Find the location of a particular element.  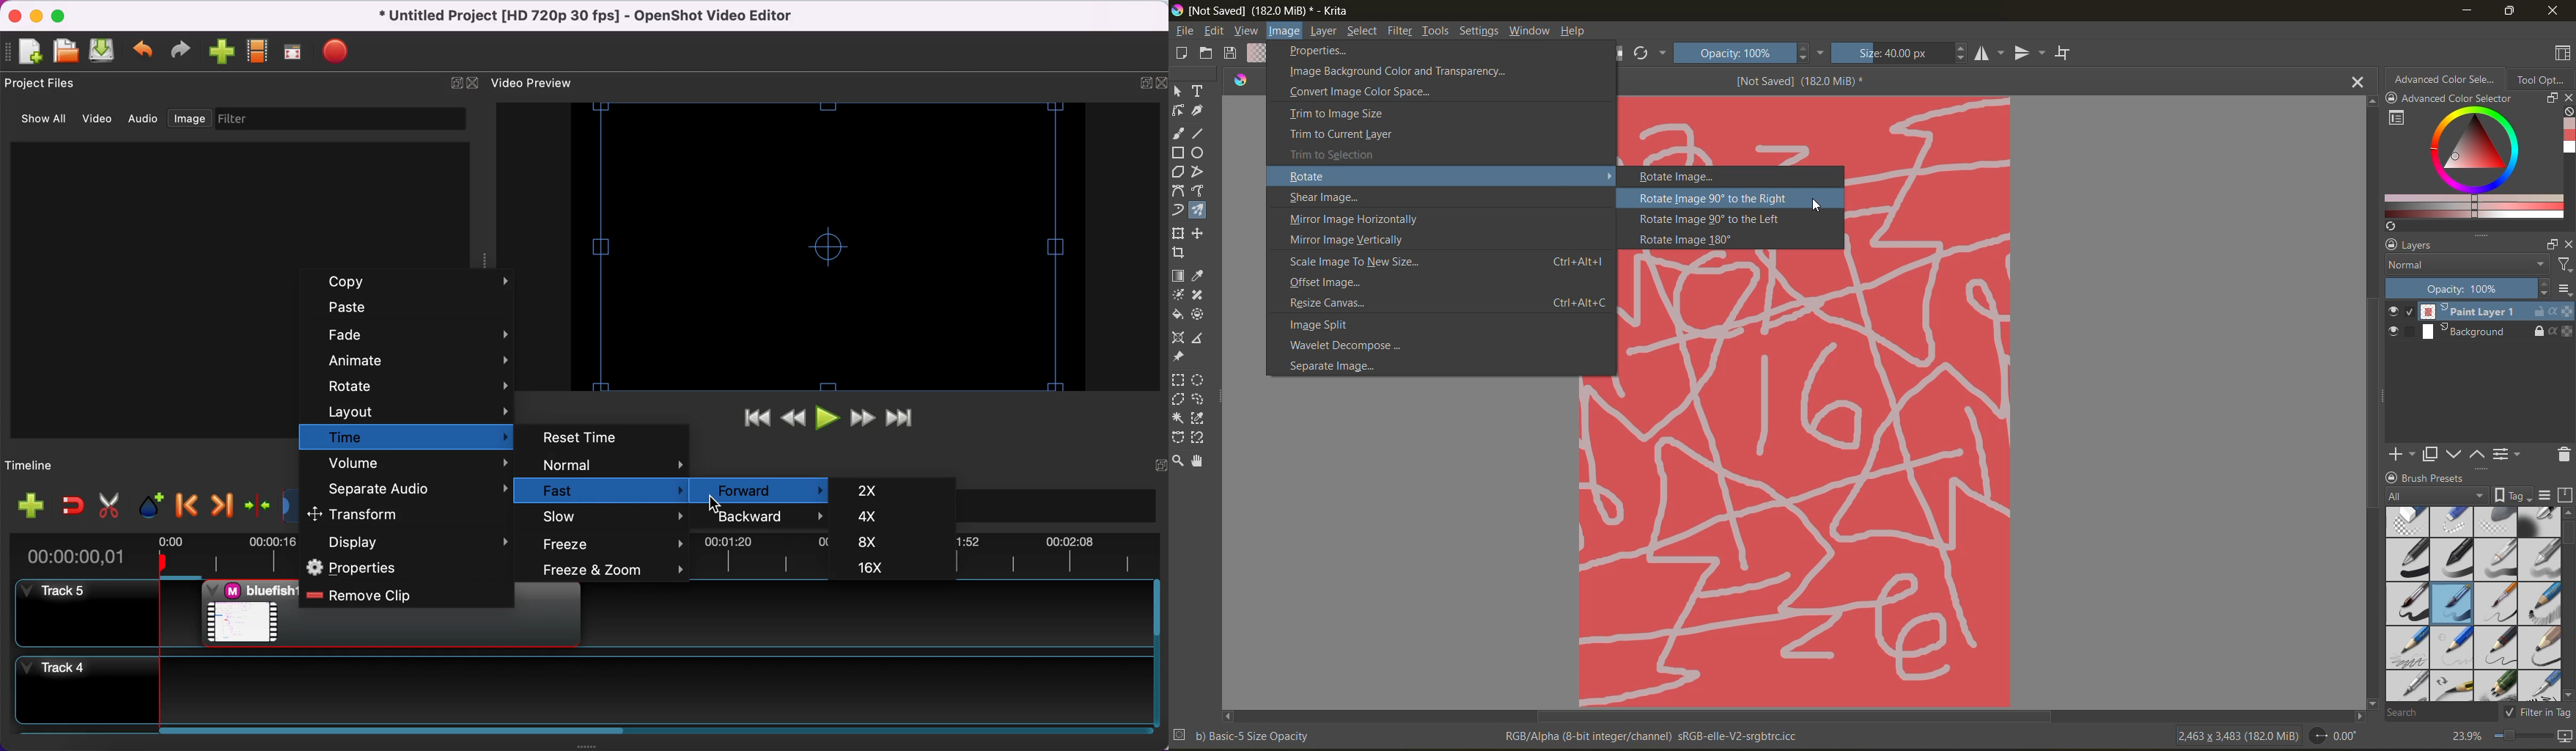

select is located at coordinates (1363, 32).